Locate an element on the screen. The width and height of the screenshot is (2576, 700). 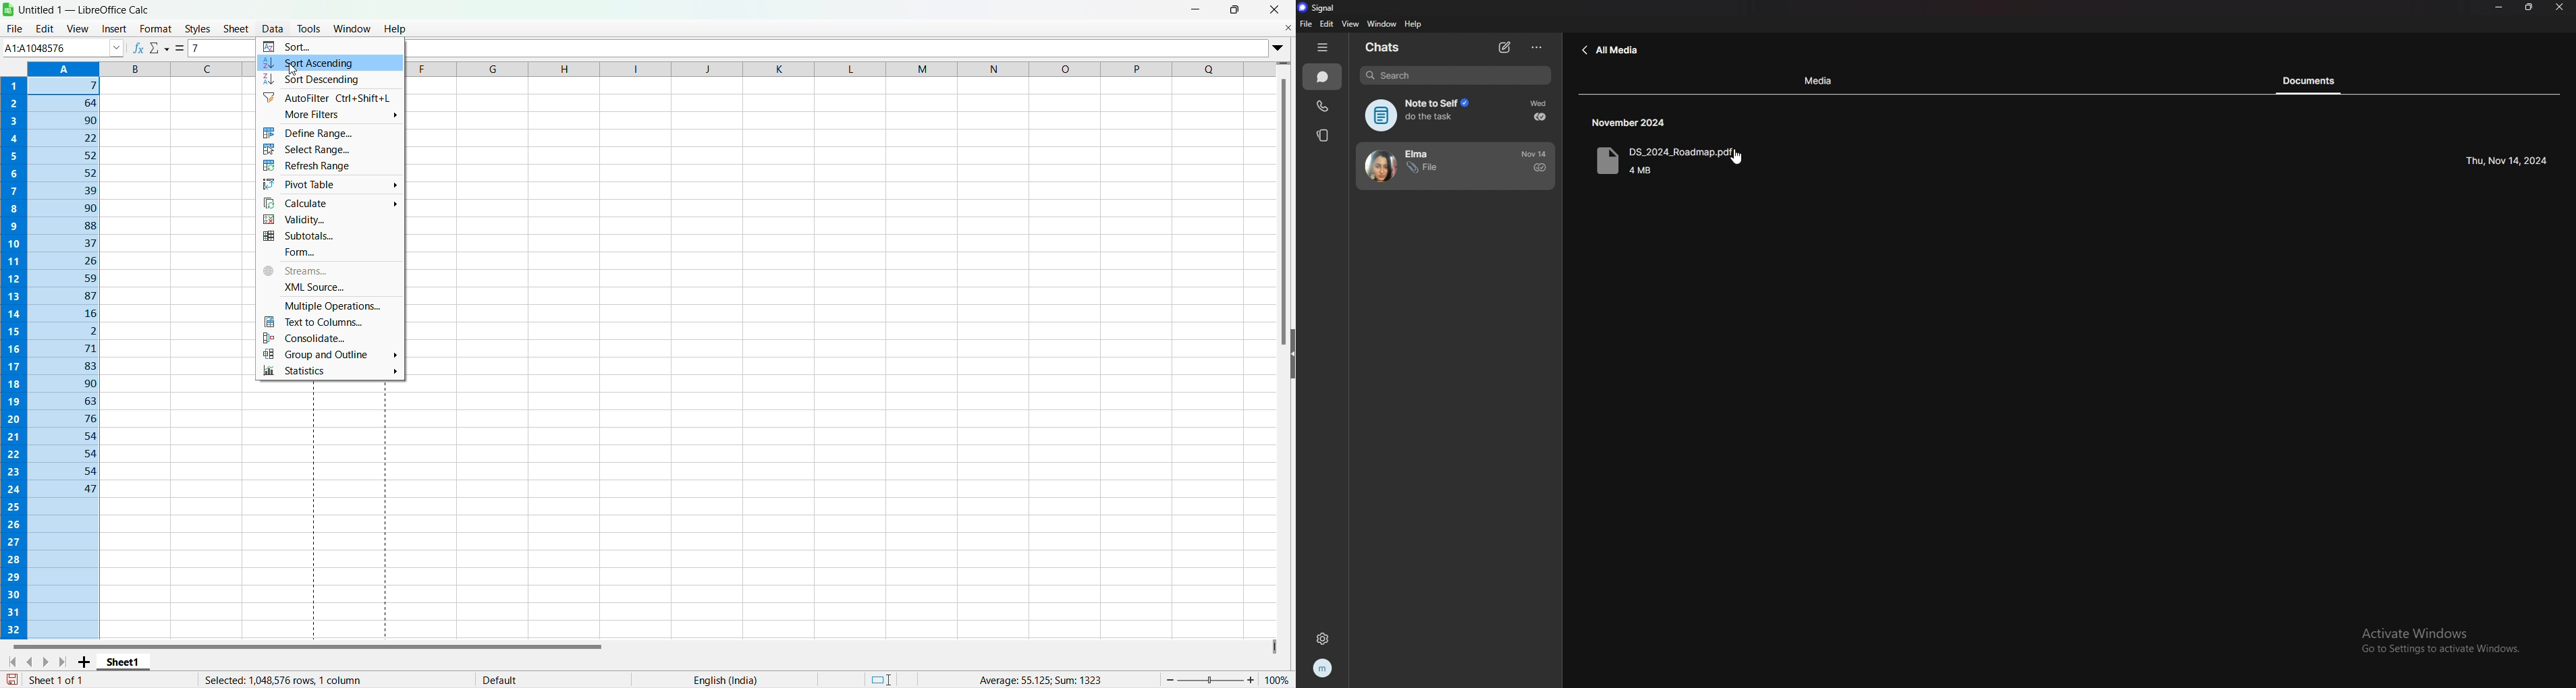
Add is located at coordinates (86, 662).